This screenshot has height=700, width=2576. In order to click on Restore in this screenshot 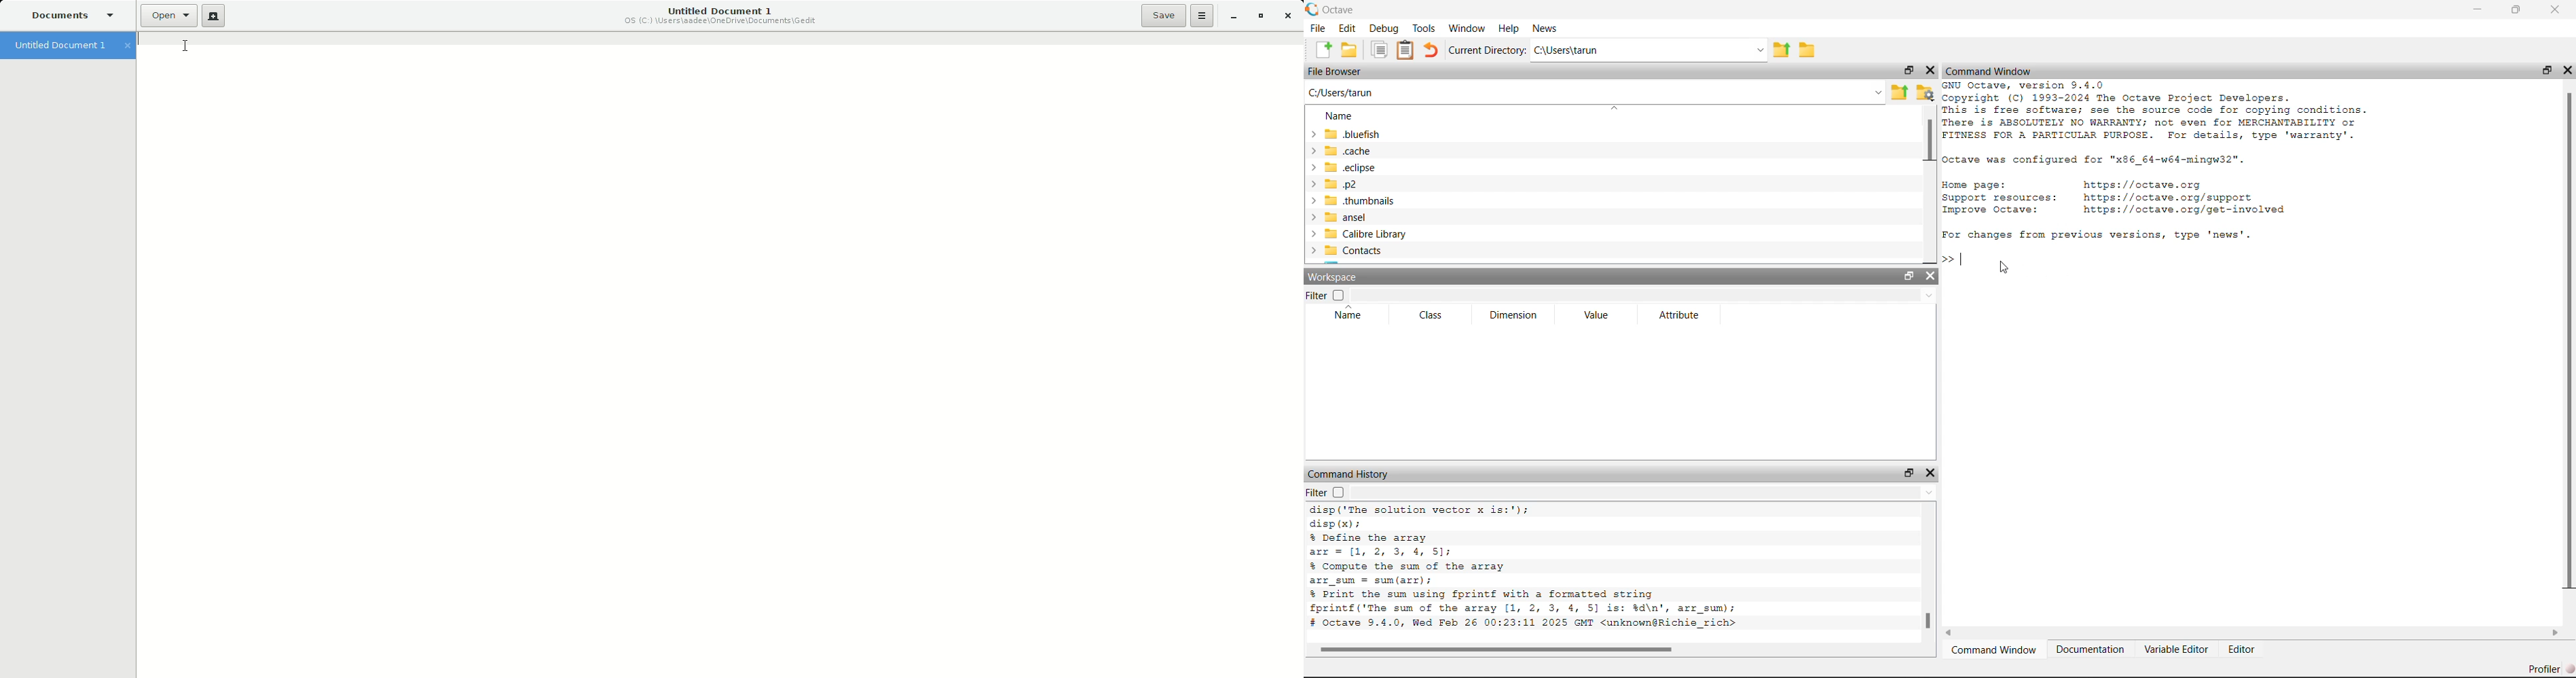, I will do `click(1260, 16)`.